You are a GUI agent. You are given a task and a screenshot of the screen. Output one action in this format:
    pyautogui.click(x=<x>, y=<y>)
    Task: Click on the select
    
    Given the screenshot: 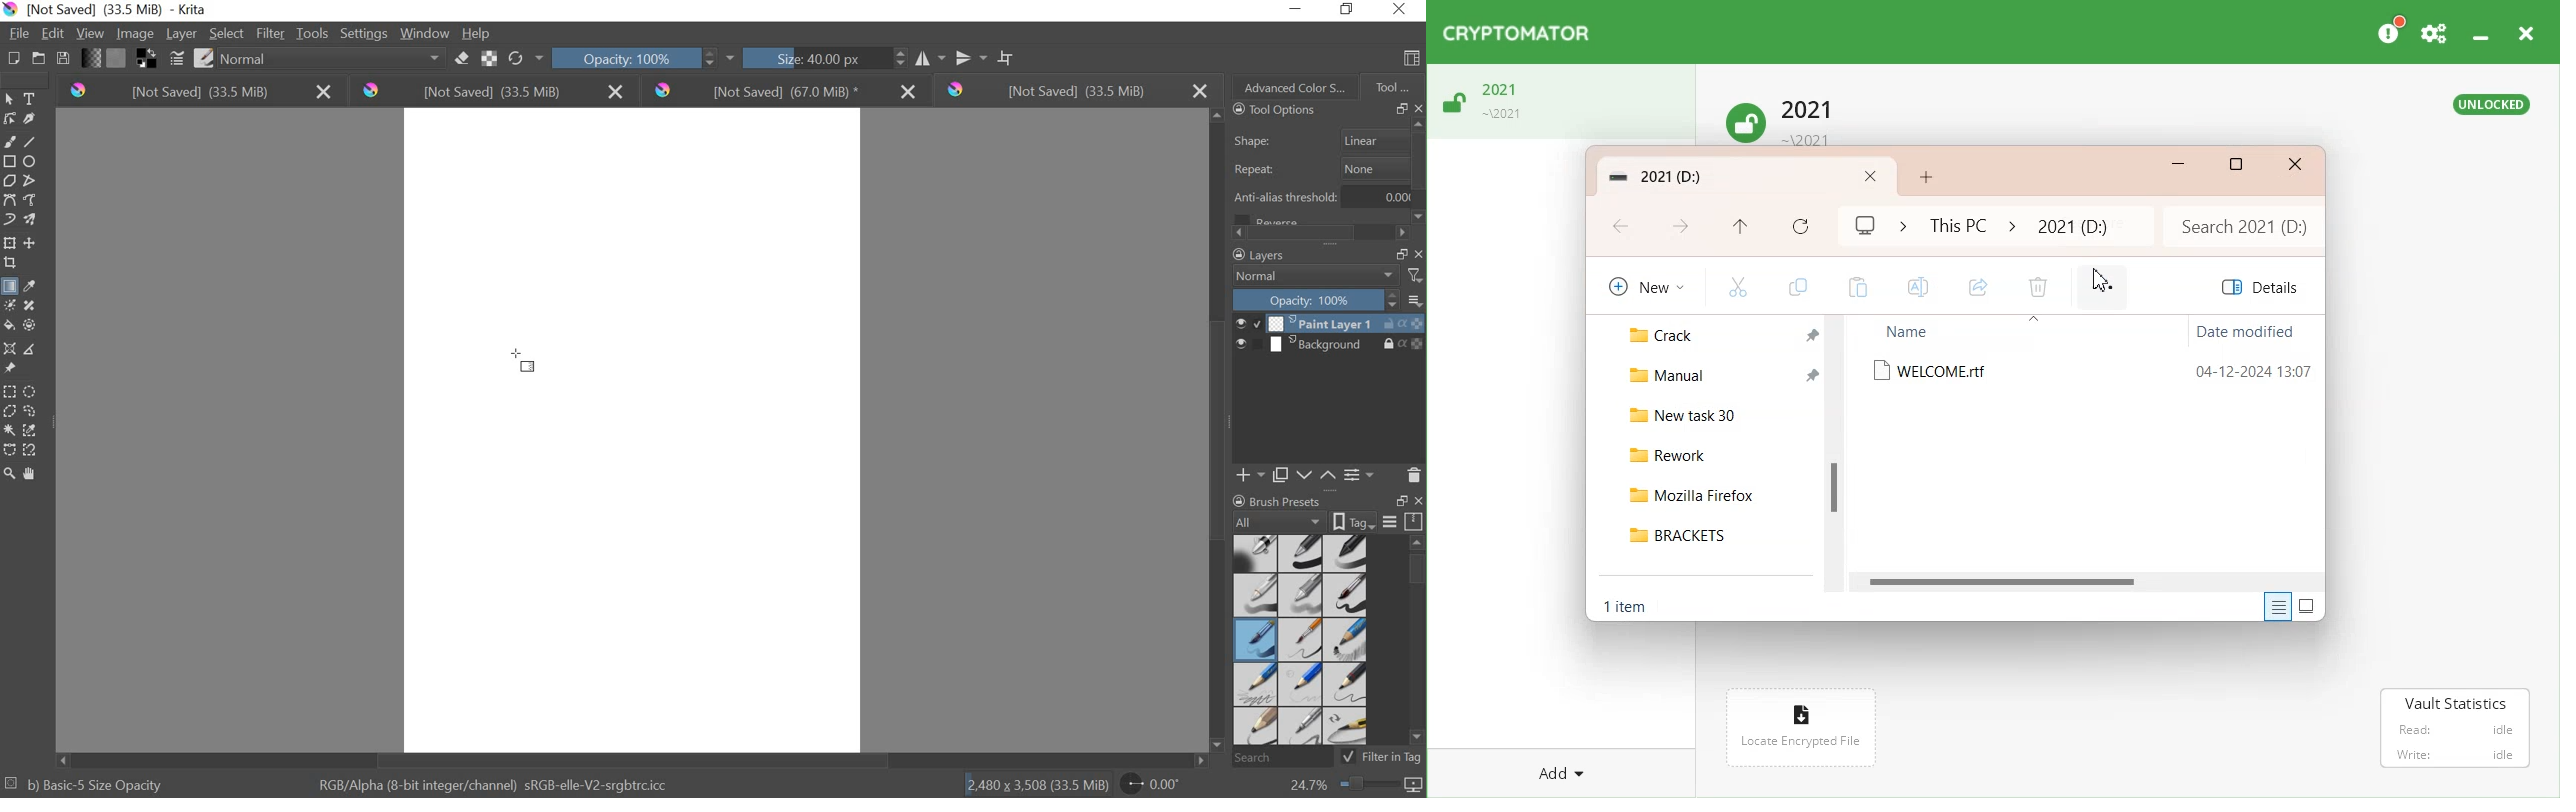 What is the action you would take?
    pyautogui.click(x=12, y=100)
    